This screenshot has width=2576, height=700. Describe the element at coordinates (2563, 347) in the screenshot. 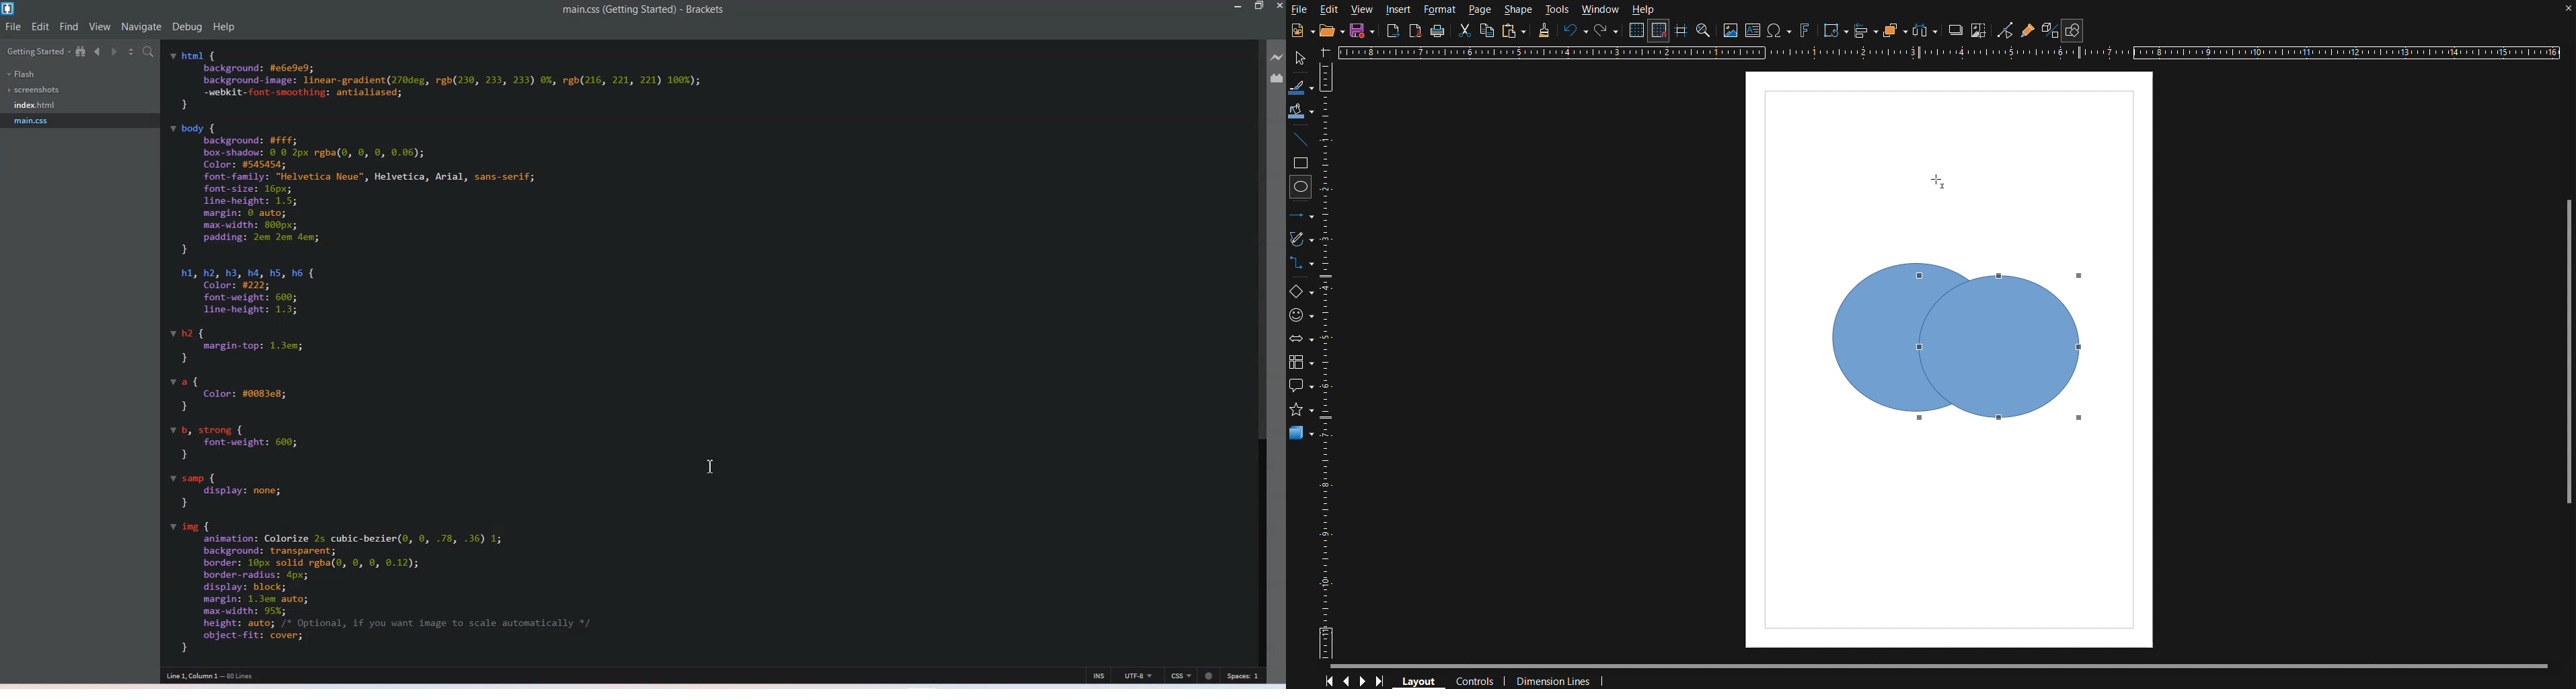

I see `Scrollbar` at that location.